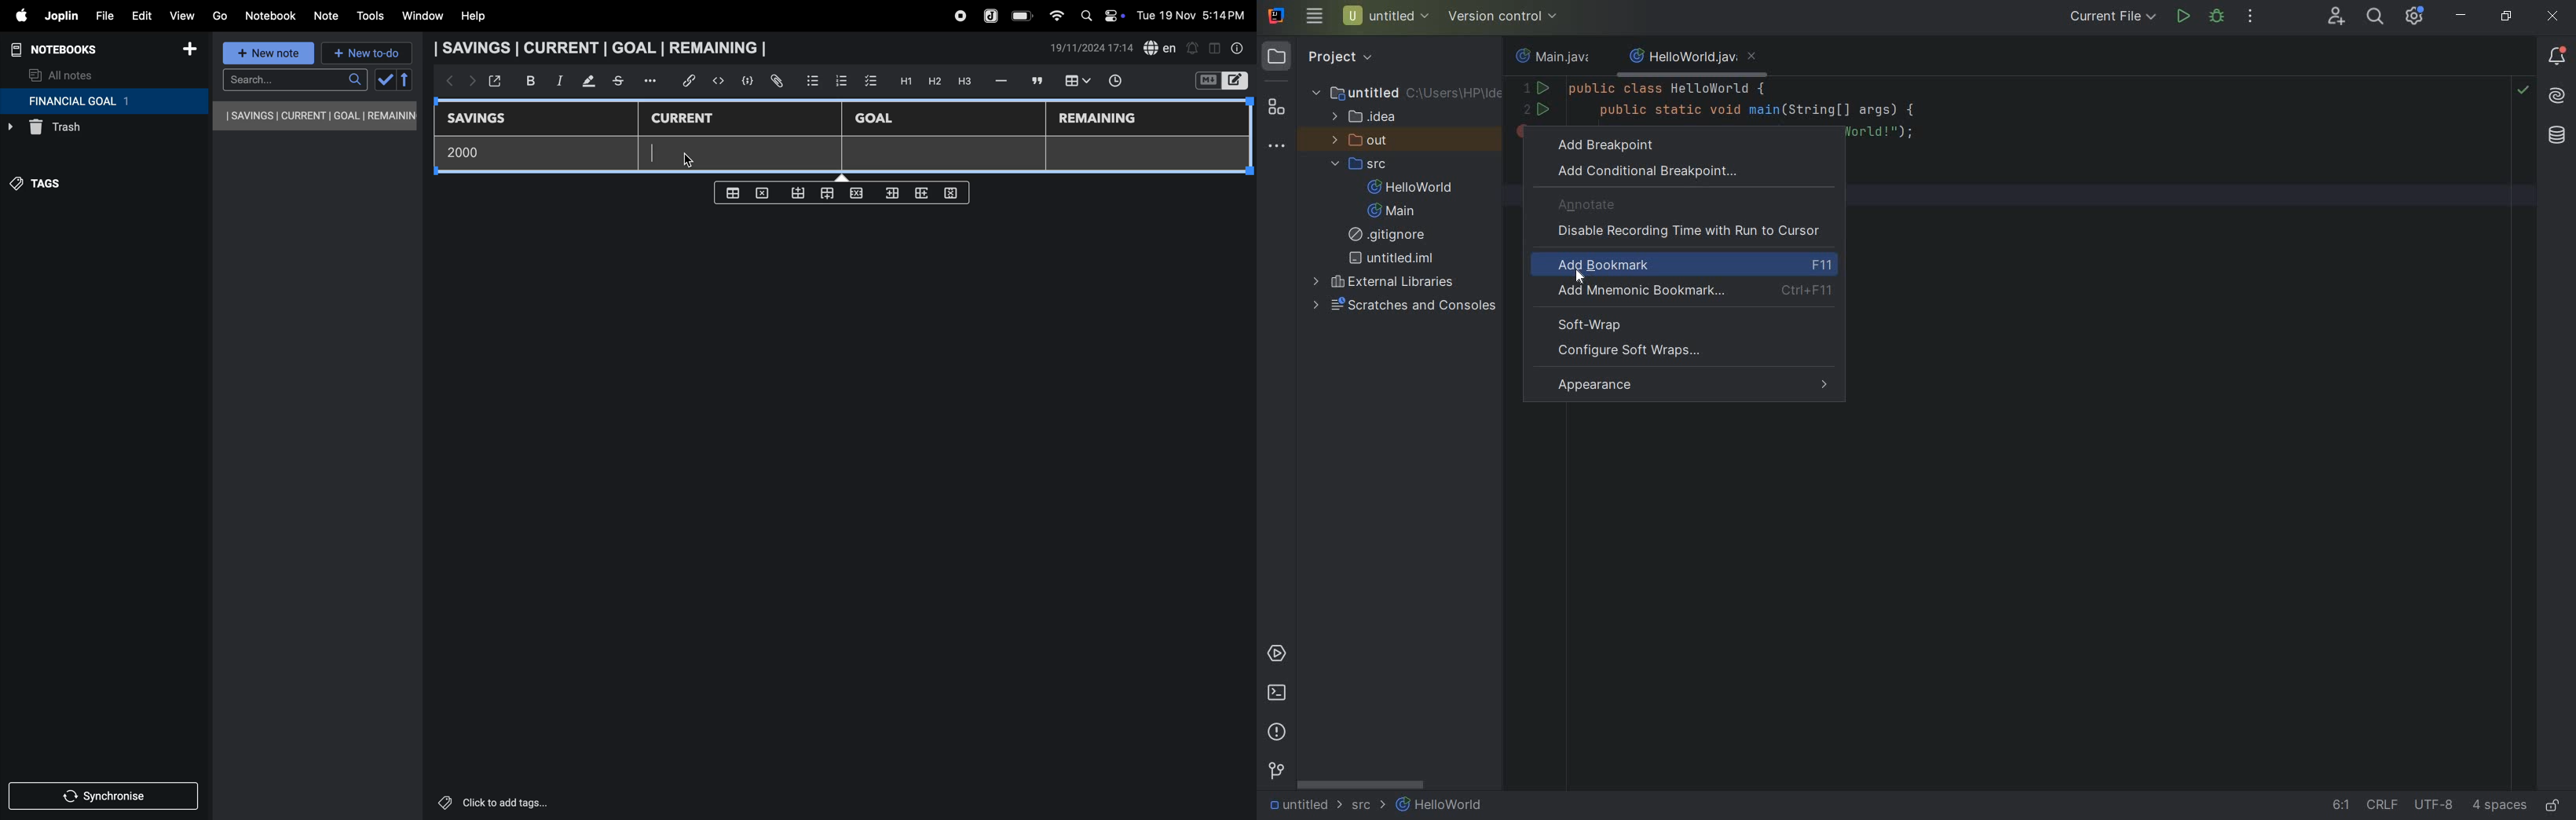 The height and width of the screenshot is (840, 2576). I want to click on add, so click(190, 51).